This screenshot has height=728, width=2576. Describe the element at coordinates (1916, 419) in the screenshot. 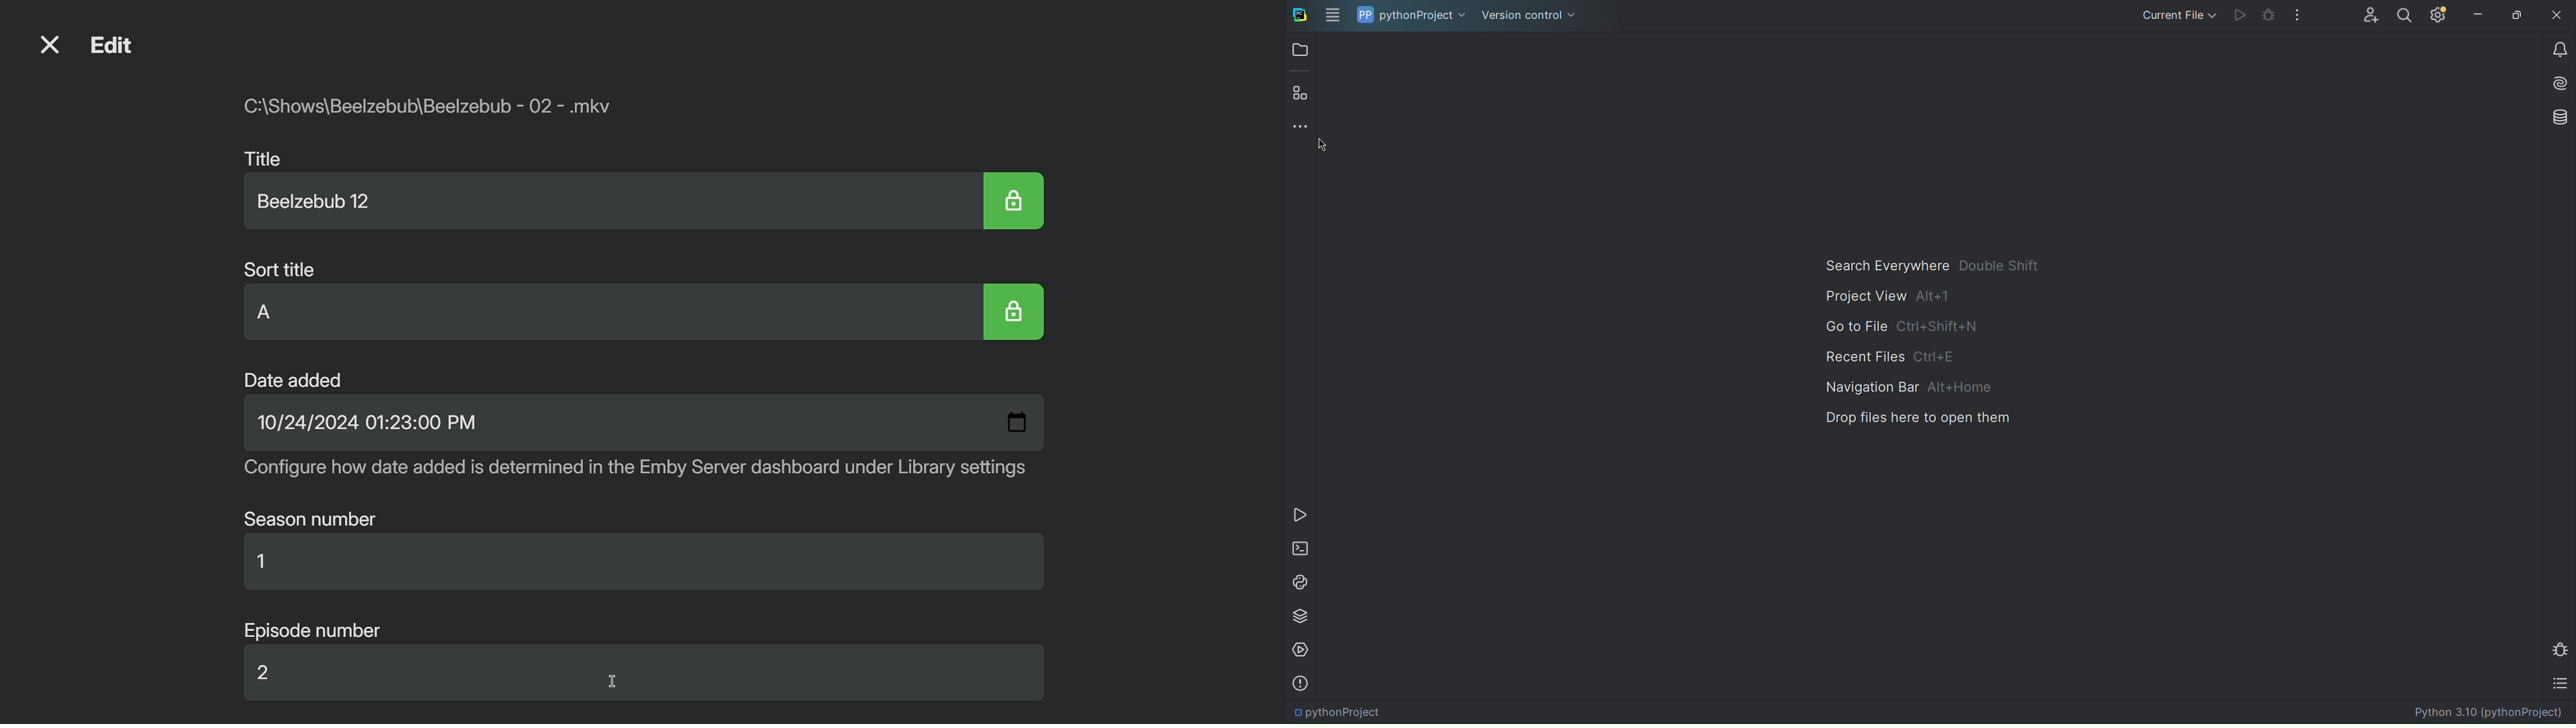

I see `Drop files here to open them` at that location.